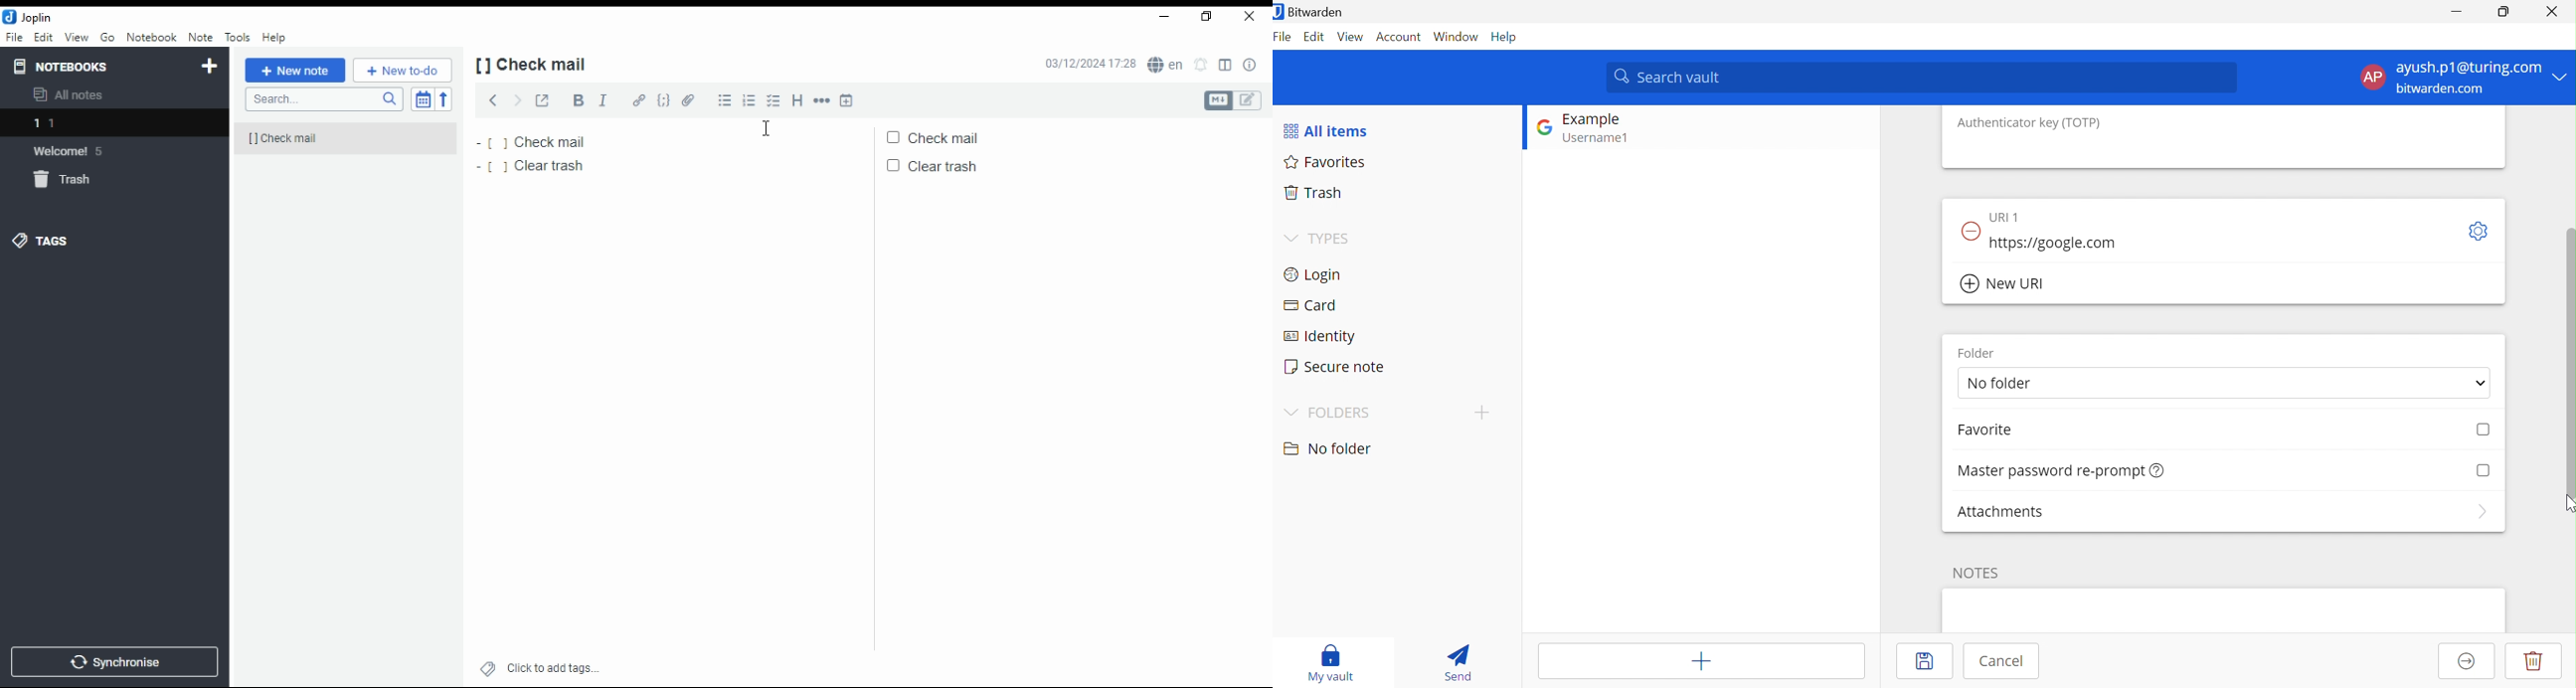  What do you see at coordinates (538, 64) in the screenshot?
I see `[] check mail` at bounding box center [538, 64].